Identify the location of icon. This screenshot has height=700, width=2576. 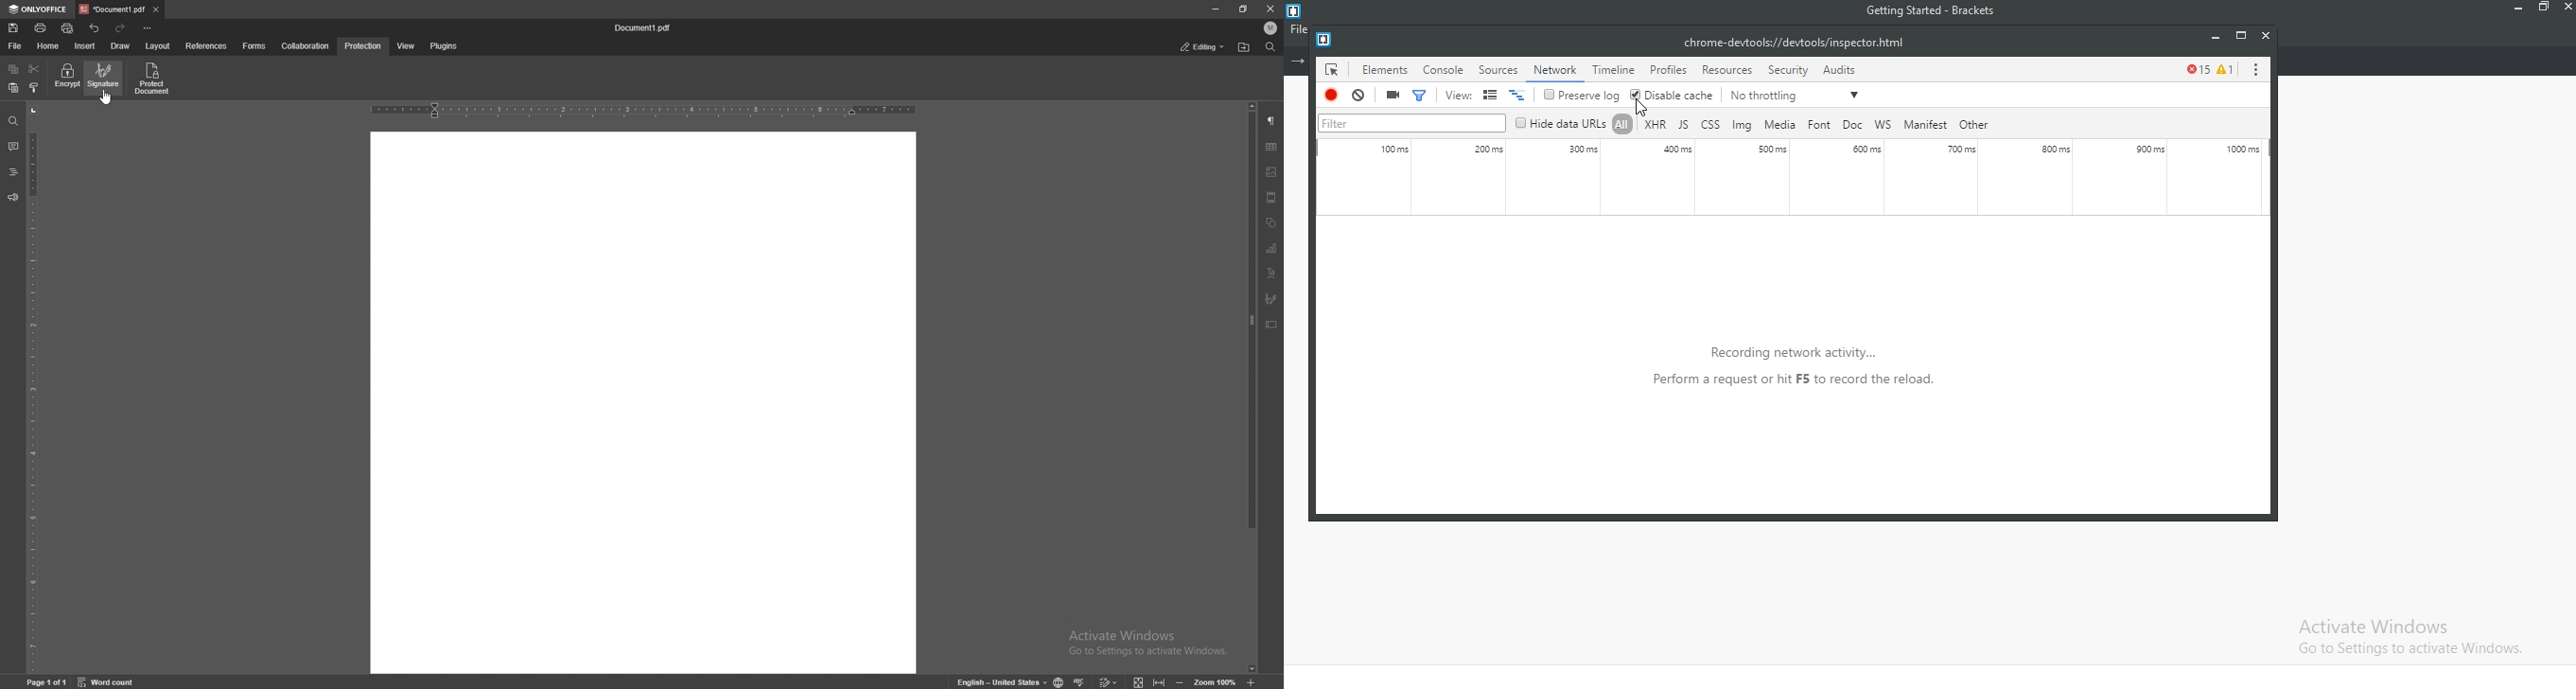
(1328, 71).